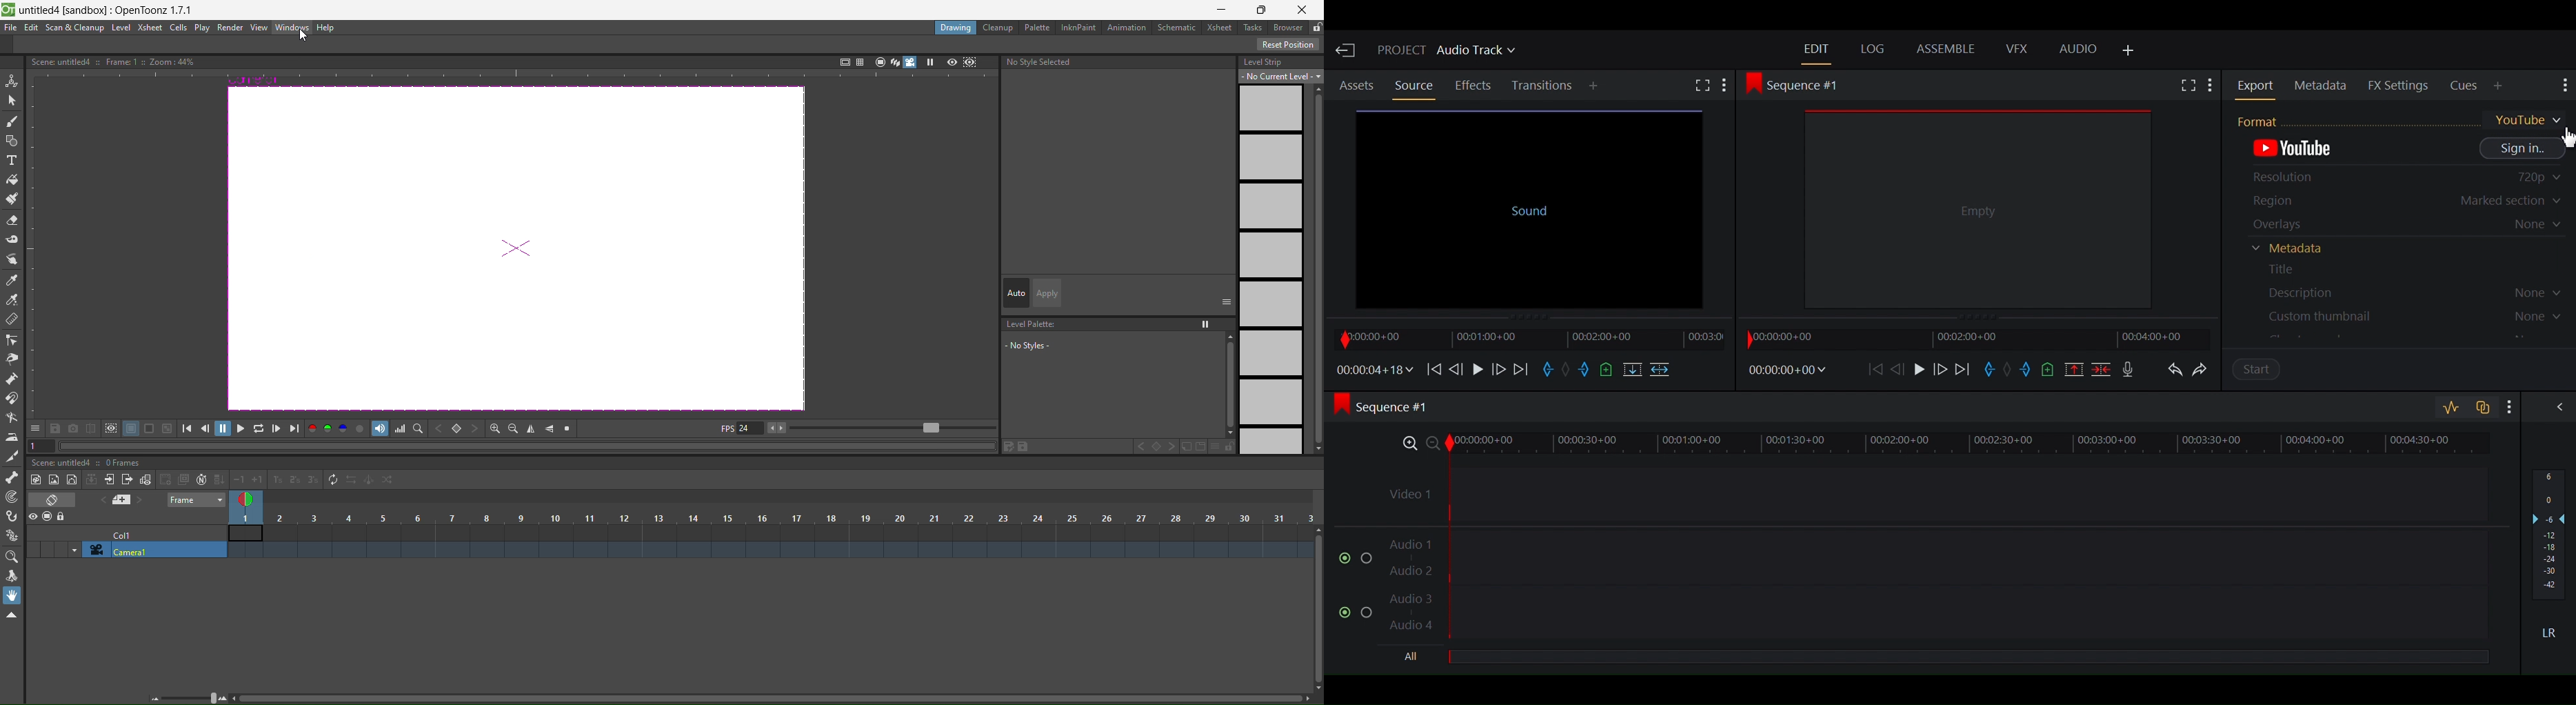 This screenshot has height=728, width=2576. What do you see at coordinates (2128, 368) in the screenshot?
I see `Record voice over` at bounding box center [2128, 368].